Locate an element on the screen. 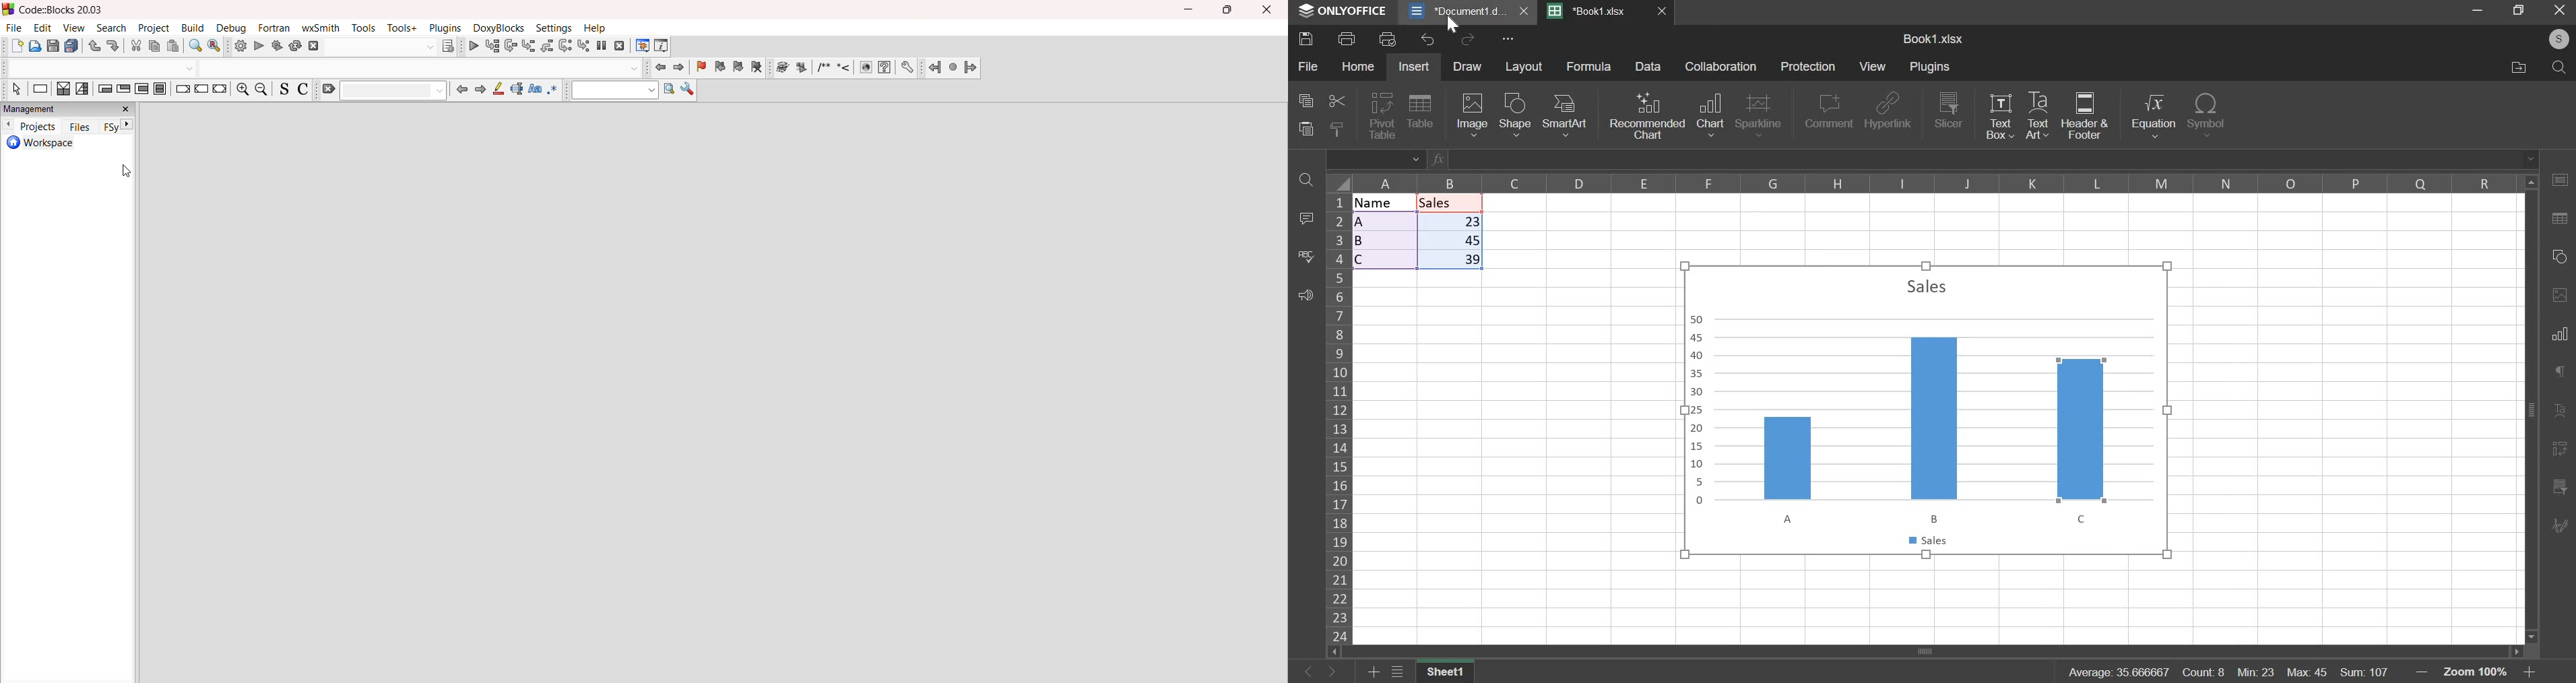 The width and height of the screenshot is (2576, 700). Extract is located at coordinates (802, 67).